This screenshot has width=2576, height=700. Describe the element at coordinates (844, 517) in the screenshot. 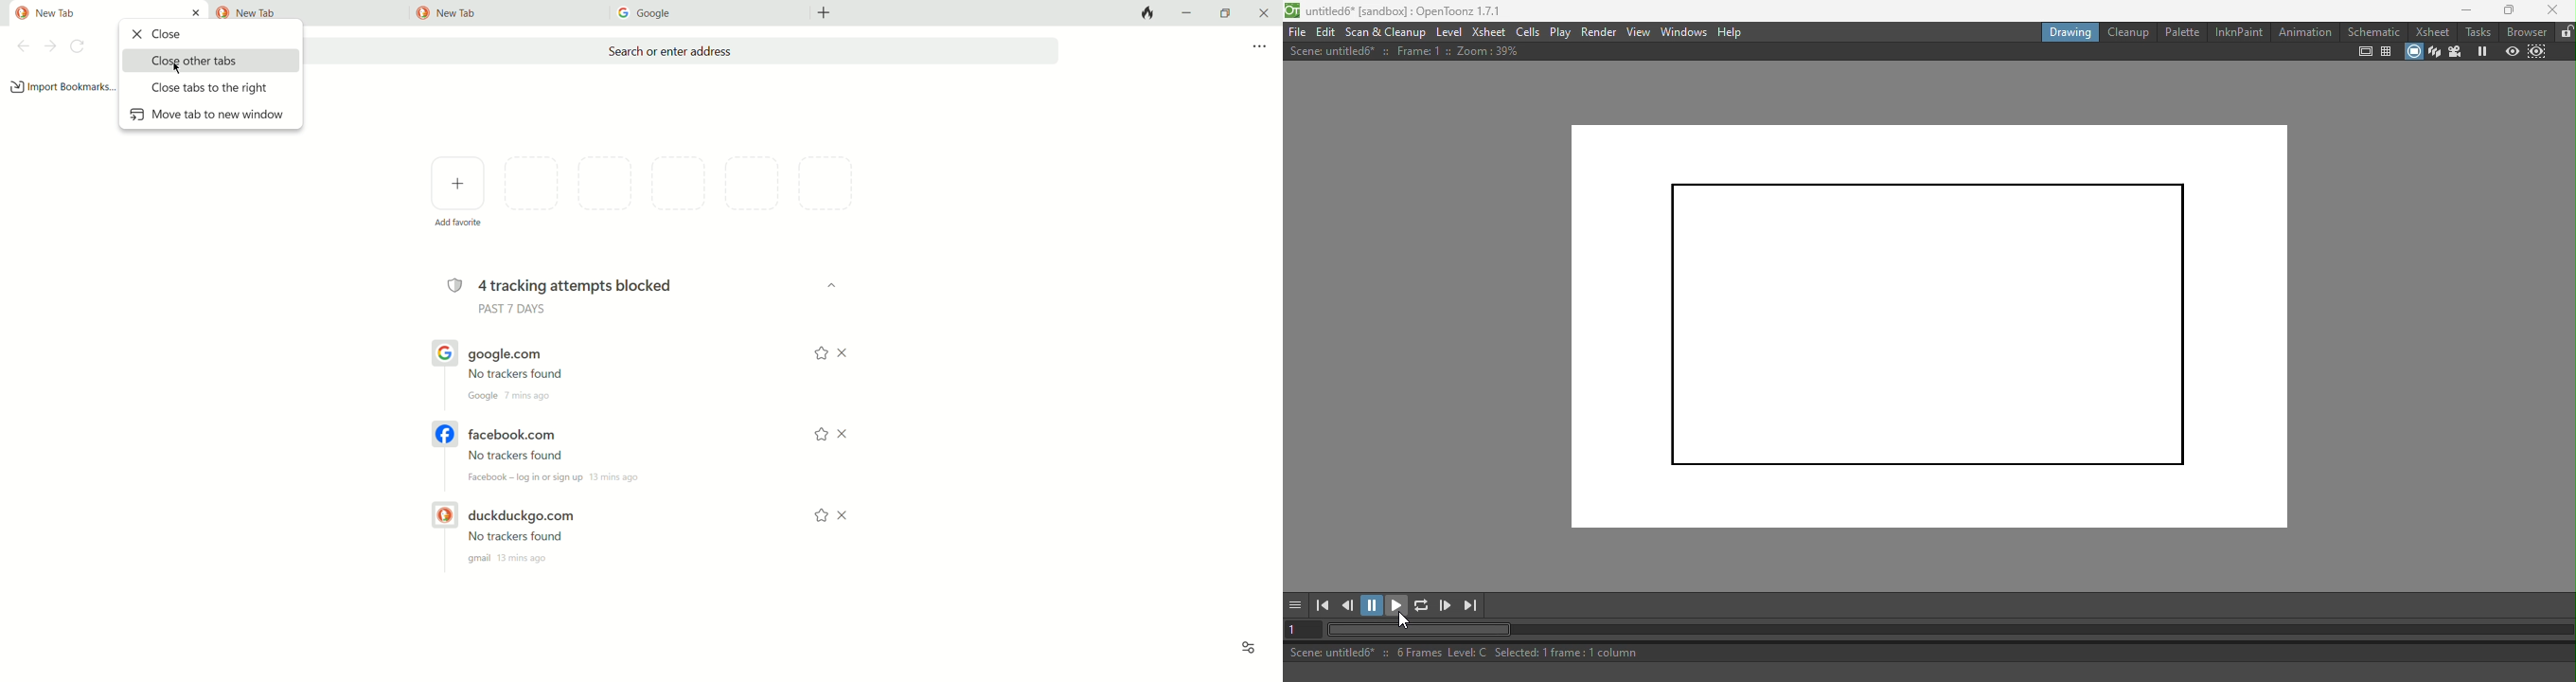

I see `close` at that location.